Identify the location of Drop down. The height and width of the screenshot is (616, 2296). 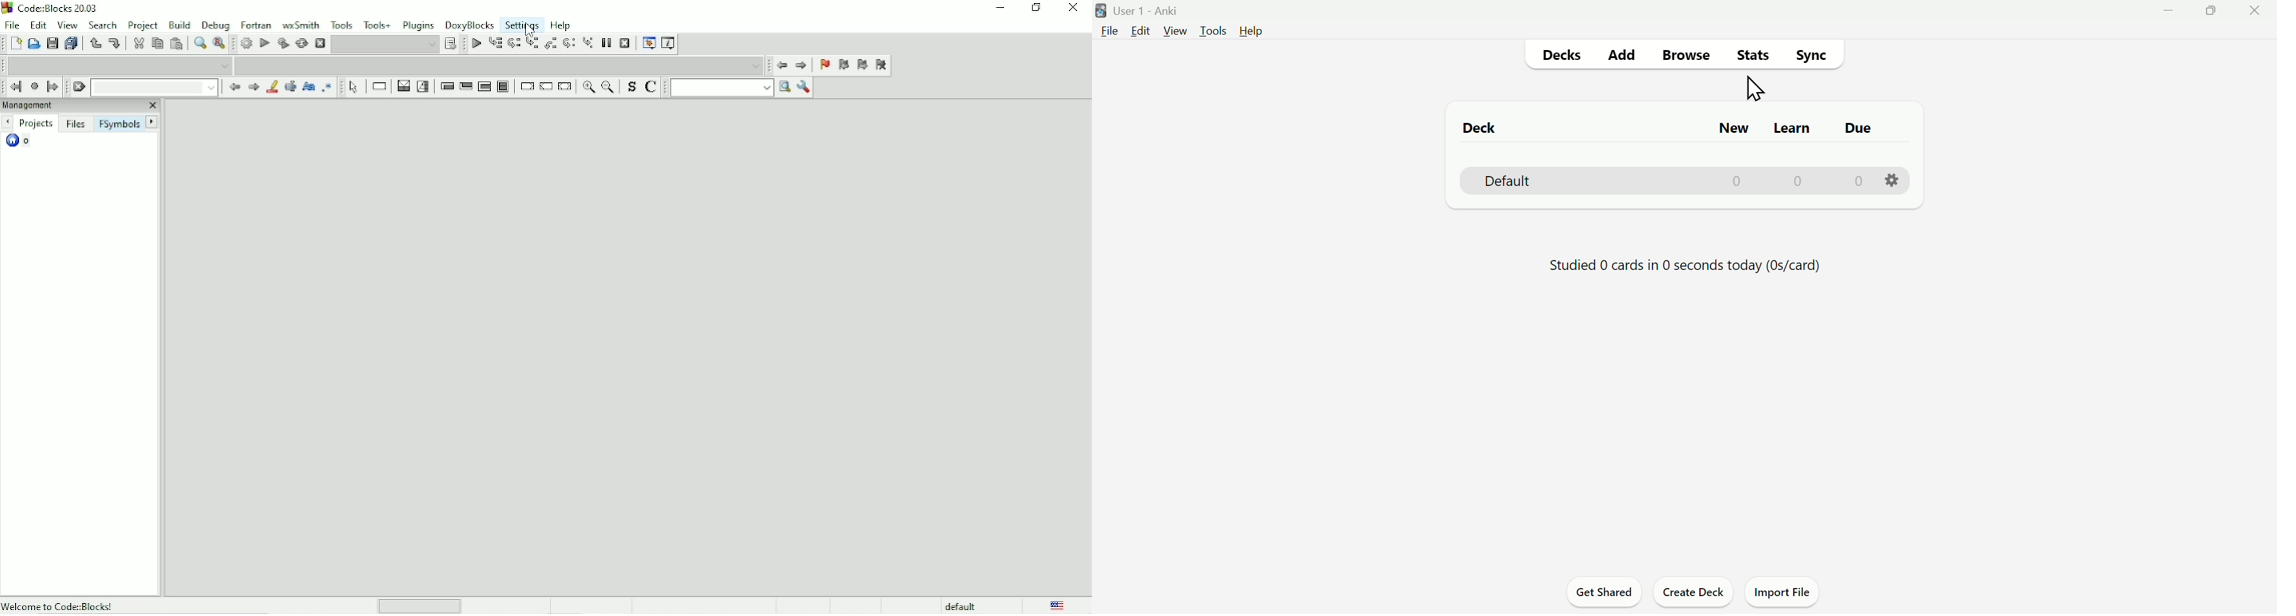
(119, 66).